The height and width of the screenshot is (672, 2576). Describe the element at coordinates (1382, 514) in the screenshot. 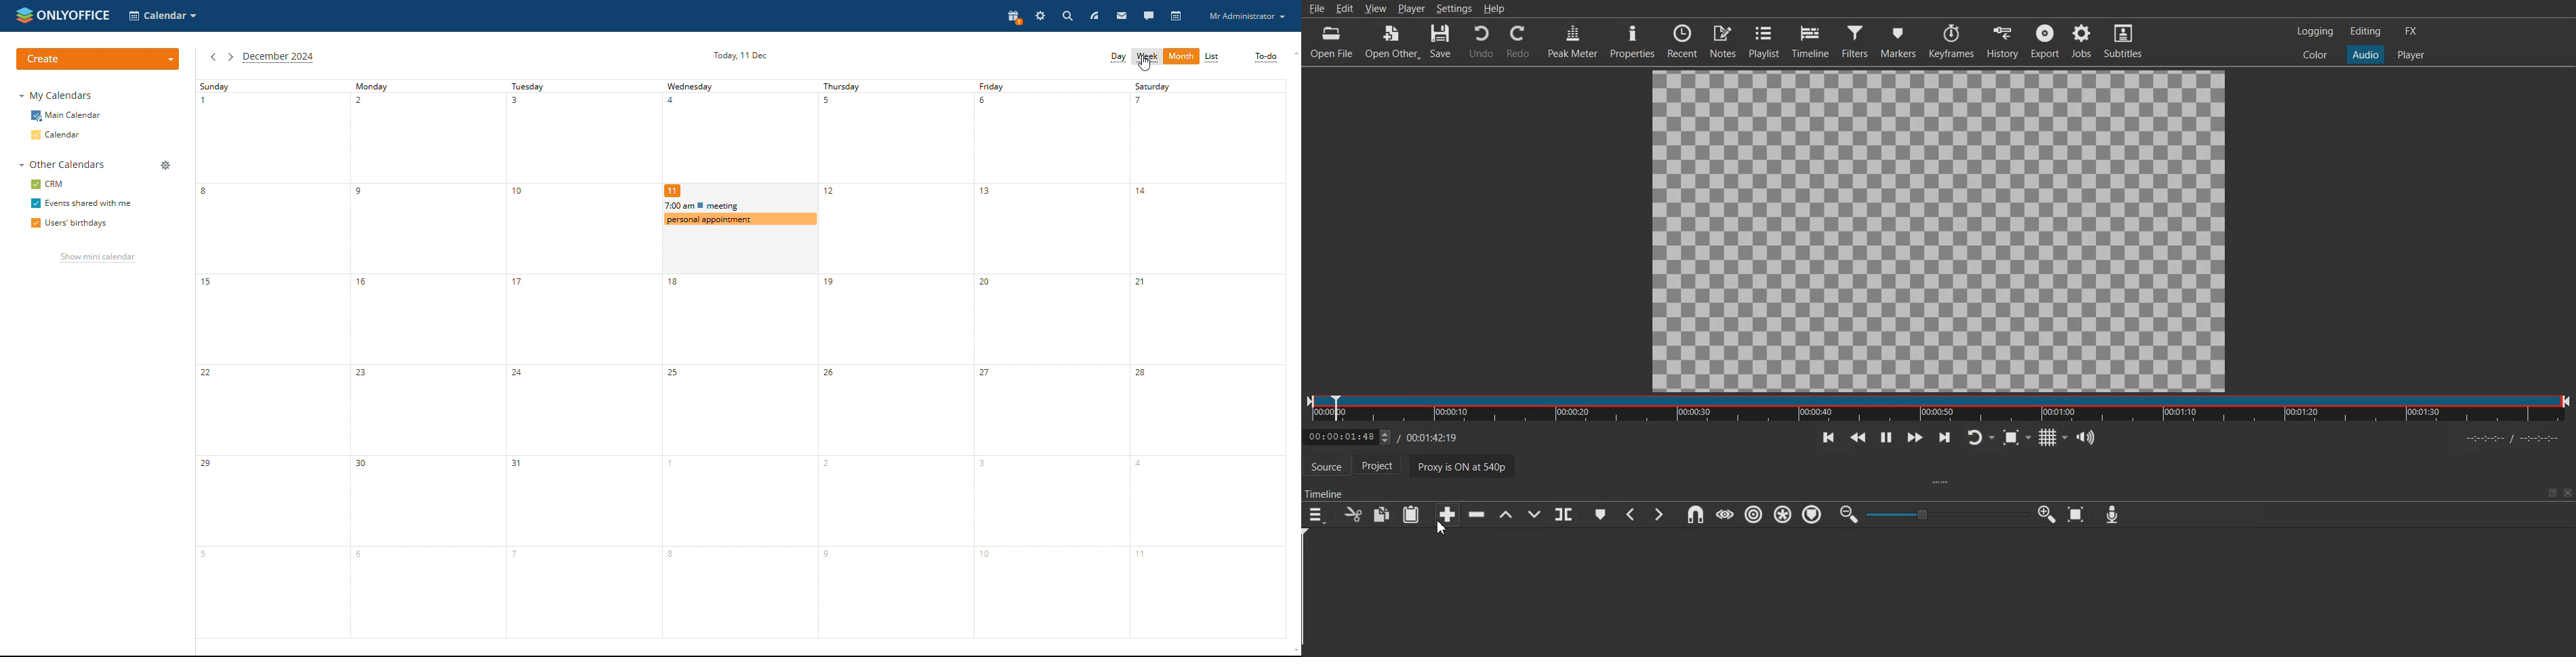

I see `Copy` at that location.